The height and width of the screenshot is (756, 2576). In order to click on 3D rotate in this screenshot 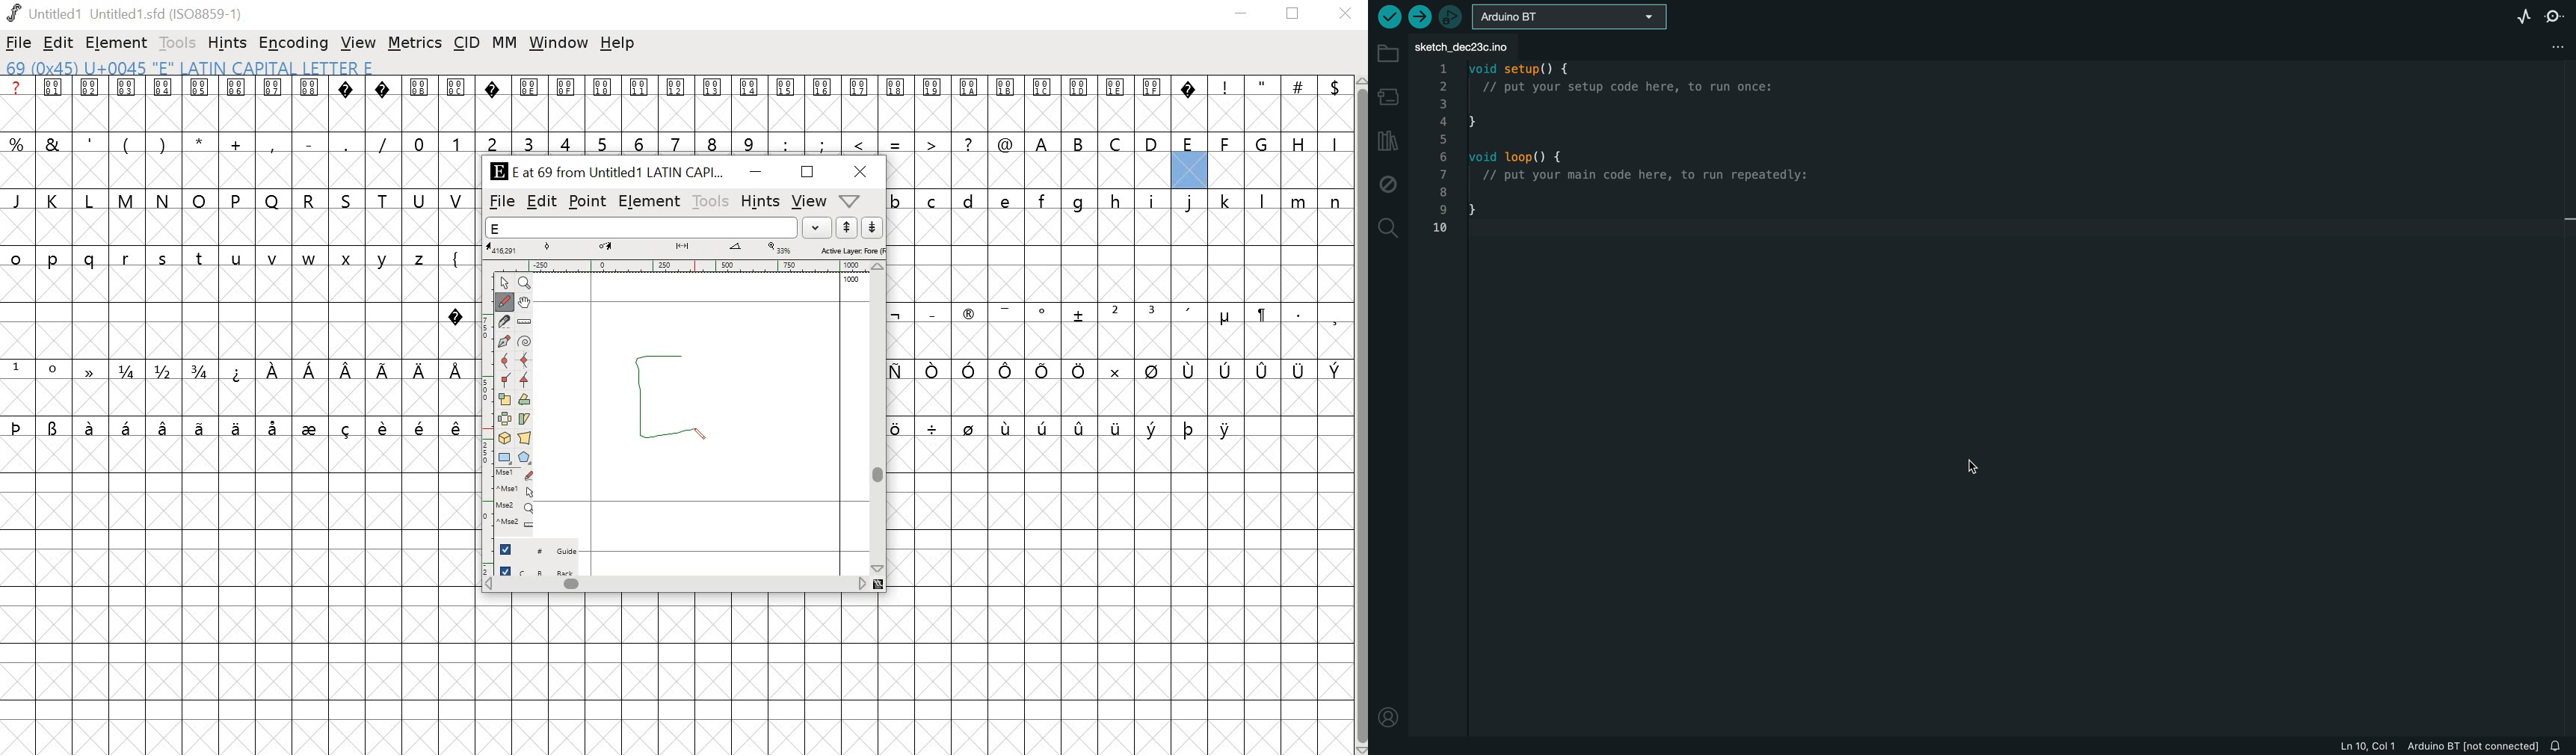, I will do `click(505, 440)`.